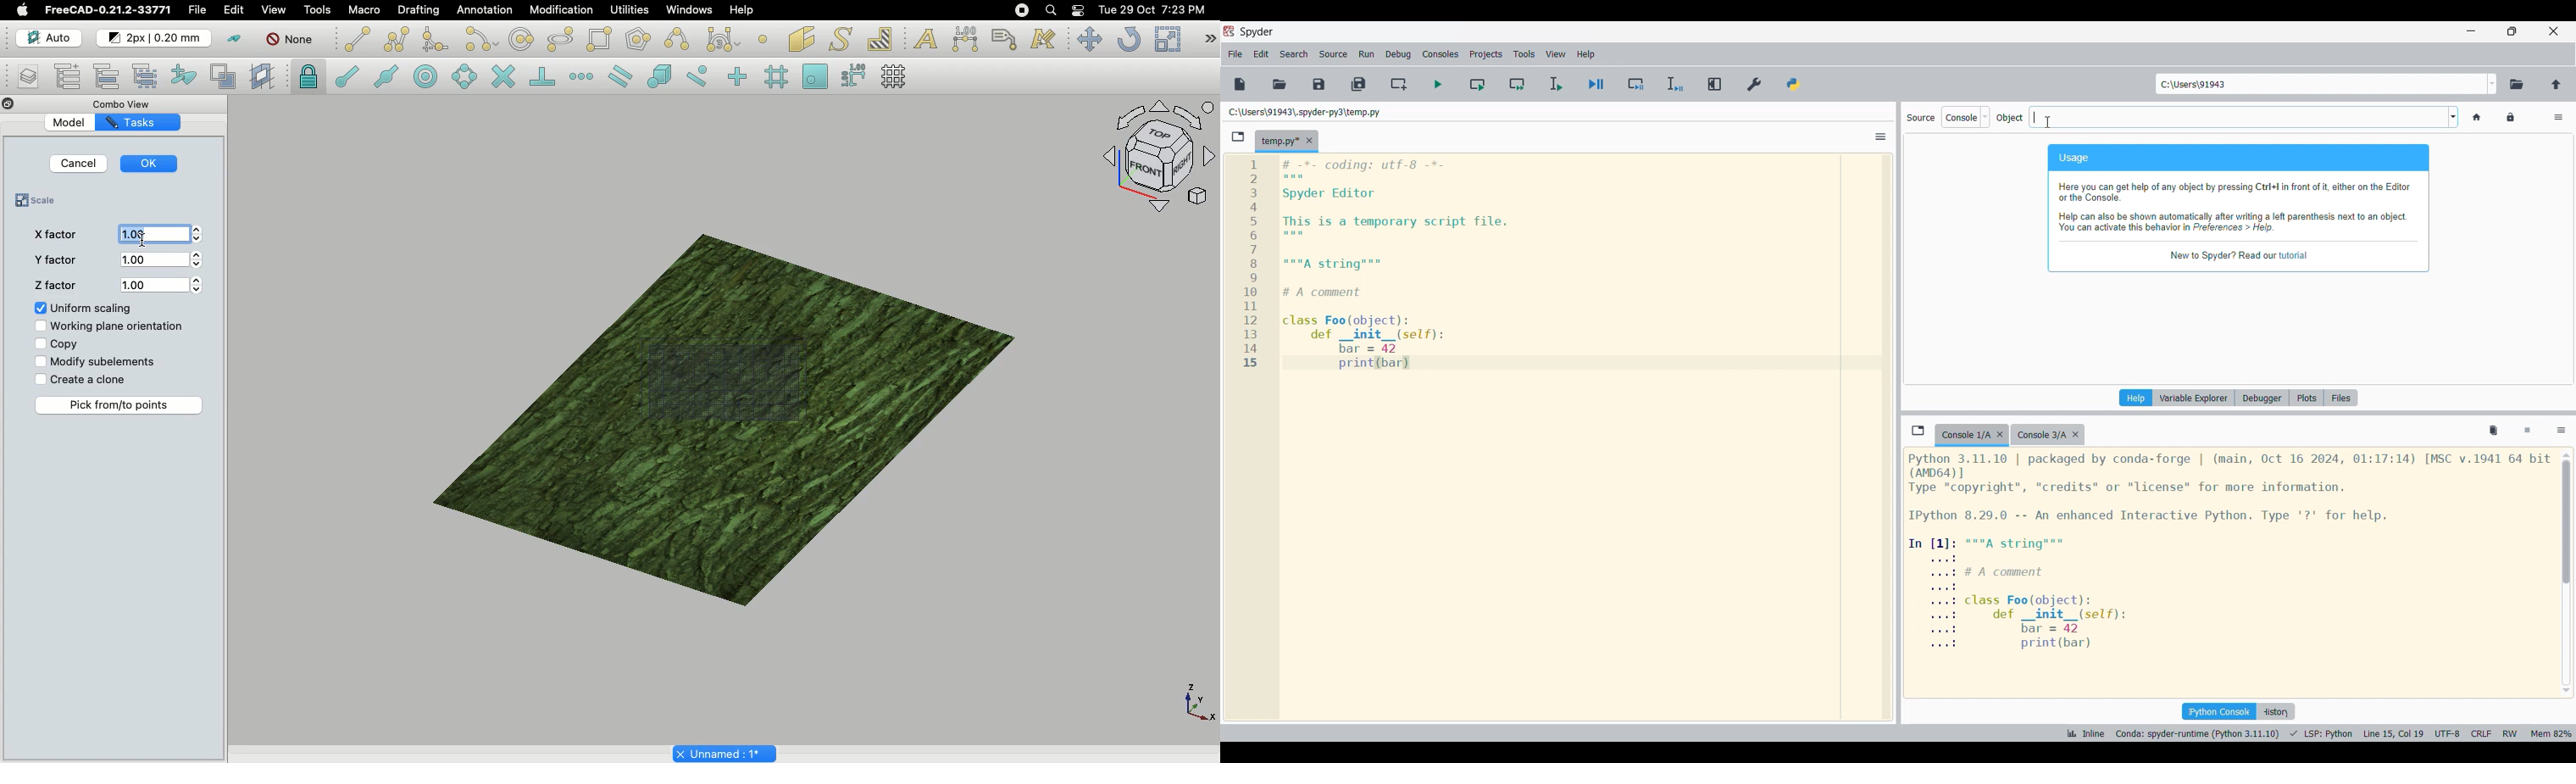 This screenshot has width=2576, height=784. What do you see at coordinates (2136, 398) in the screenshot?
I see `Current pane highlighted` at bounding box center [2136, 398].